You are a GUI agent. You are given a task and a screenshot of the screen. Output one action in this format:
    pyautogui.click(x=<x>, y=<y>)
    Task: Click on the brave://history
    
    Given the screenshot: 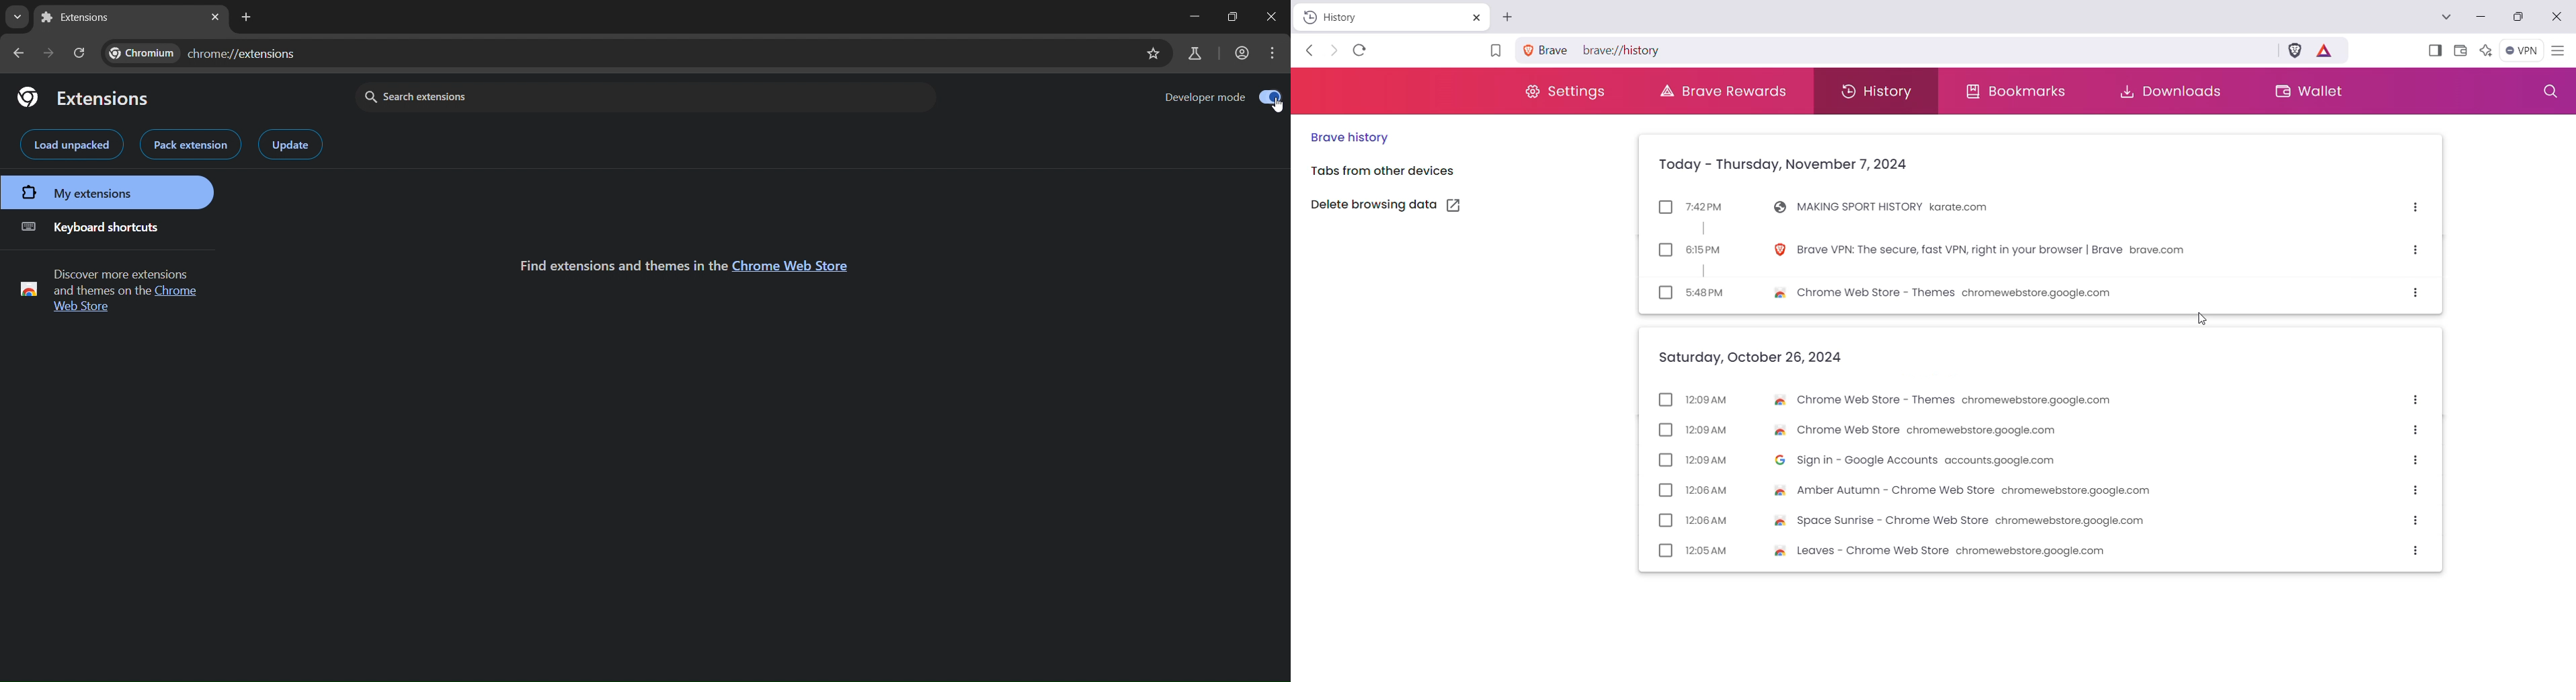 What is the action you would take?
    pyautogui.click(x=1630, y=51)
    